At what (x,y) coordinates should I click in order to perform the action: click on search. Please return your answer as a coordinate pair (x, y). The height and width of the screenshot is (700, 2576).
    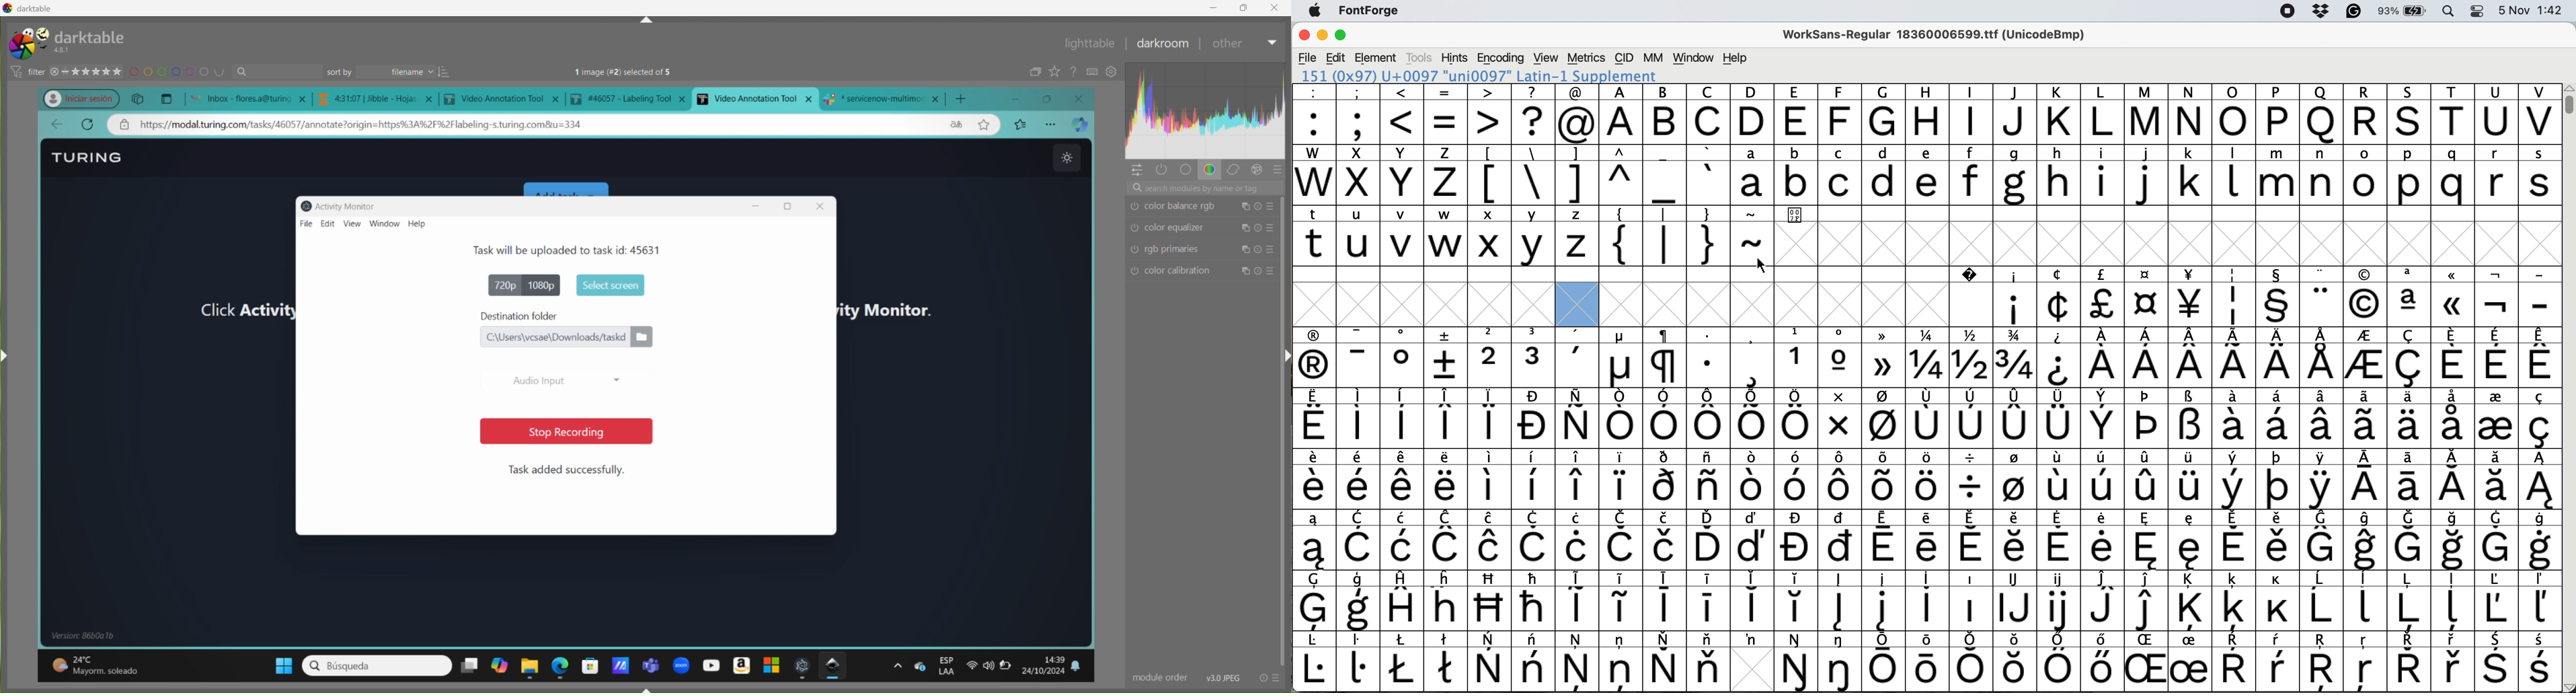
    Looking at the image, I should click on (1208, 190).